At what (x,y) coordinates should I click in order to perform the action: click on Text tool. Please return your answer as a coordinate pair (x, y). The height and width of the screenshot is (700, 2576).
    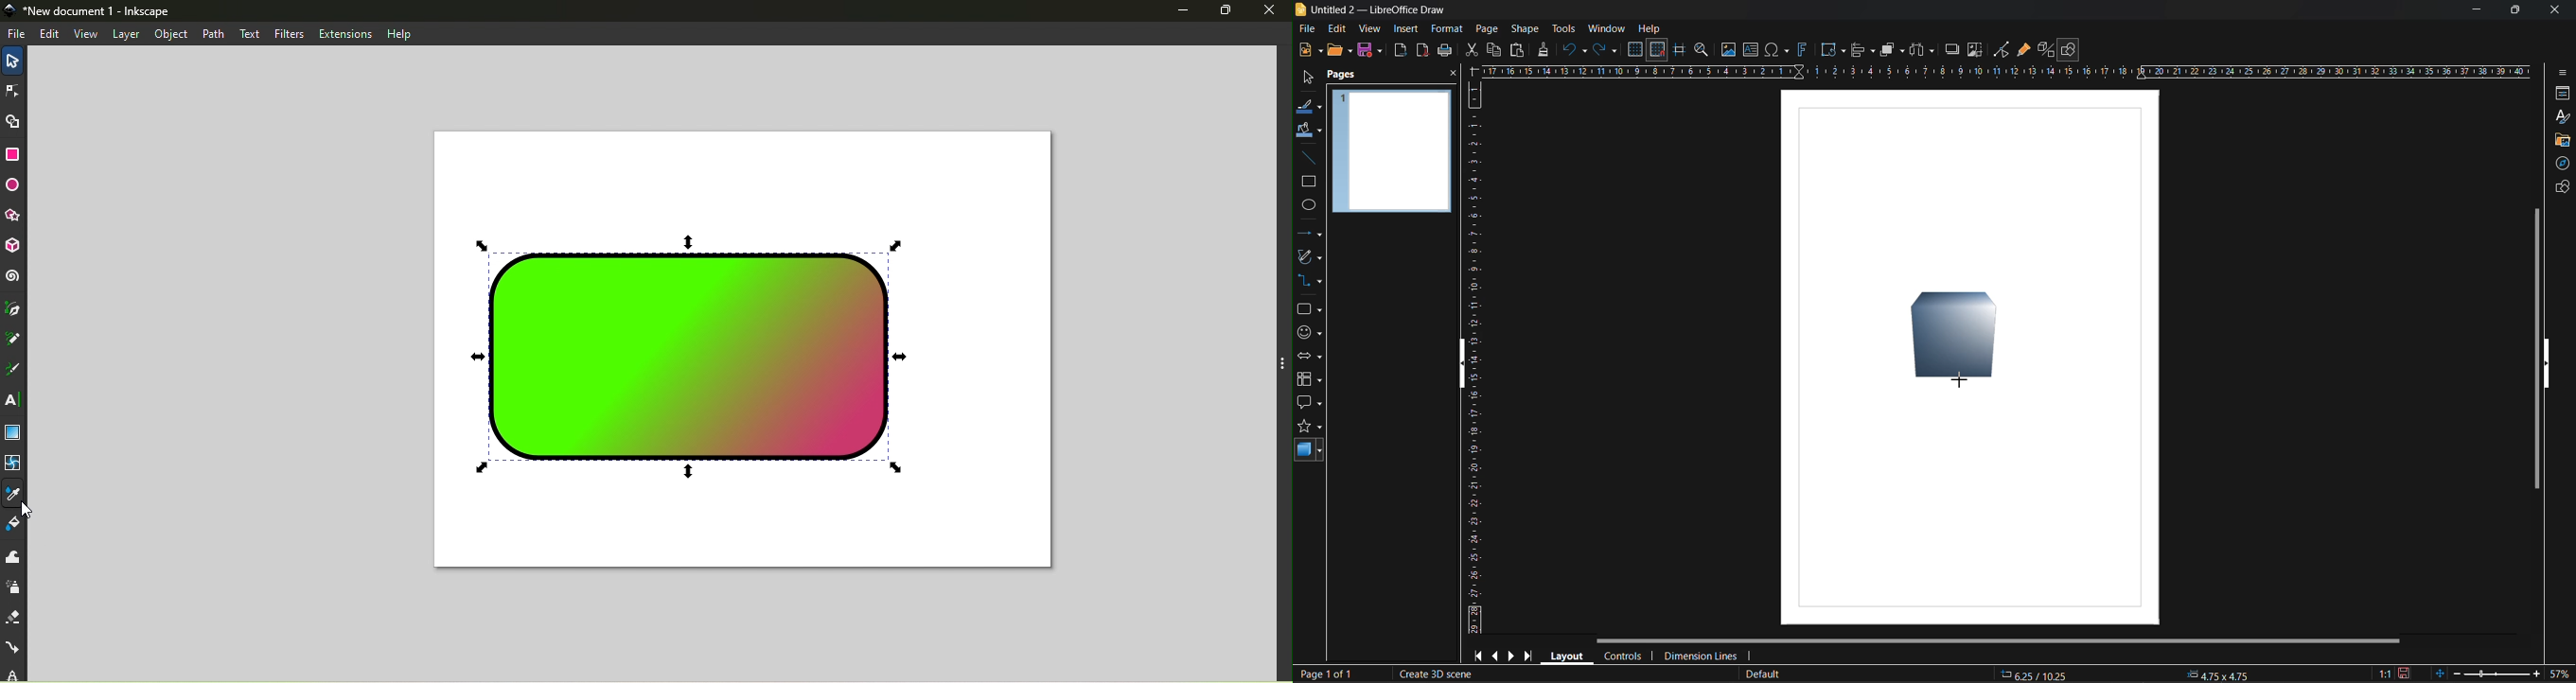
    Looking at the image, I should click on (14, 401).